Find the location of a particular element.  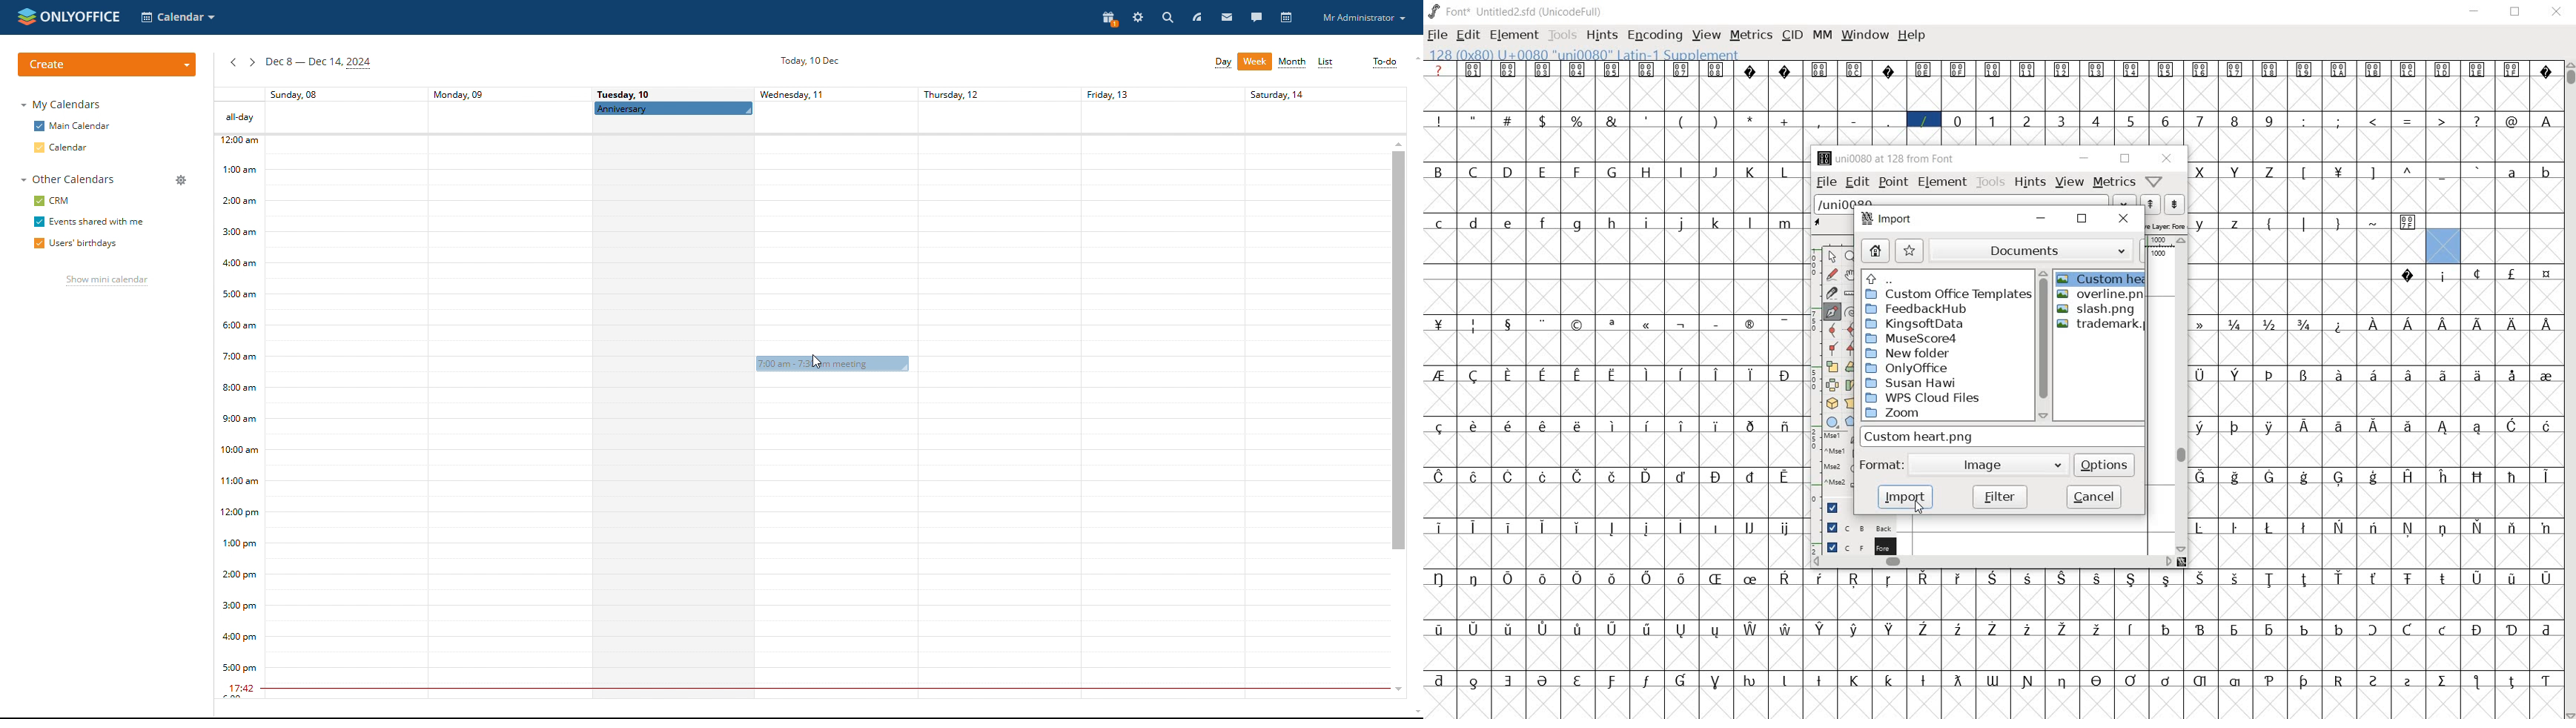

glyph is located at coordinates (1578, 629).